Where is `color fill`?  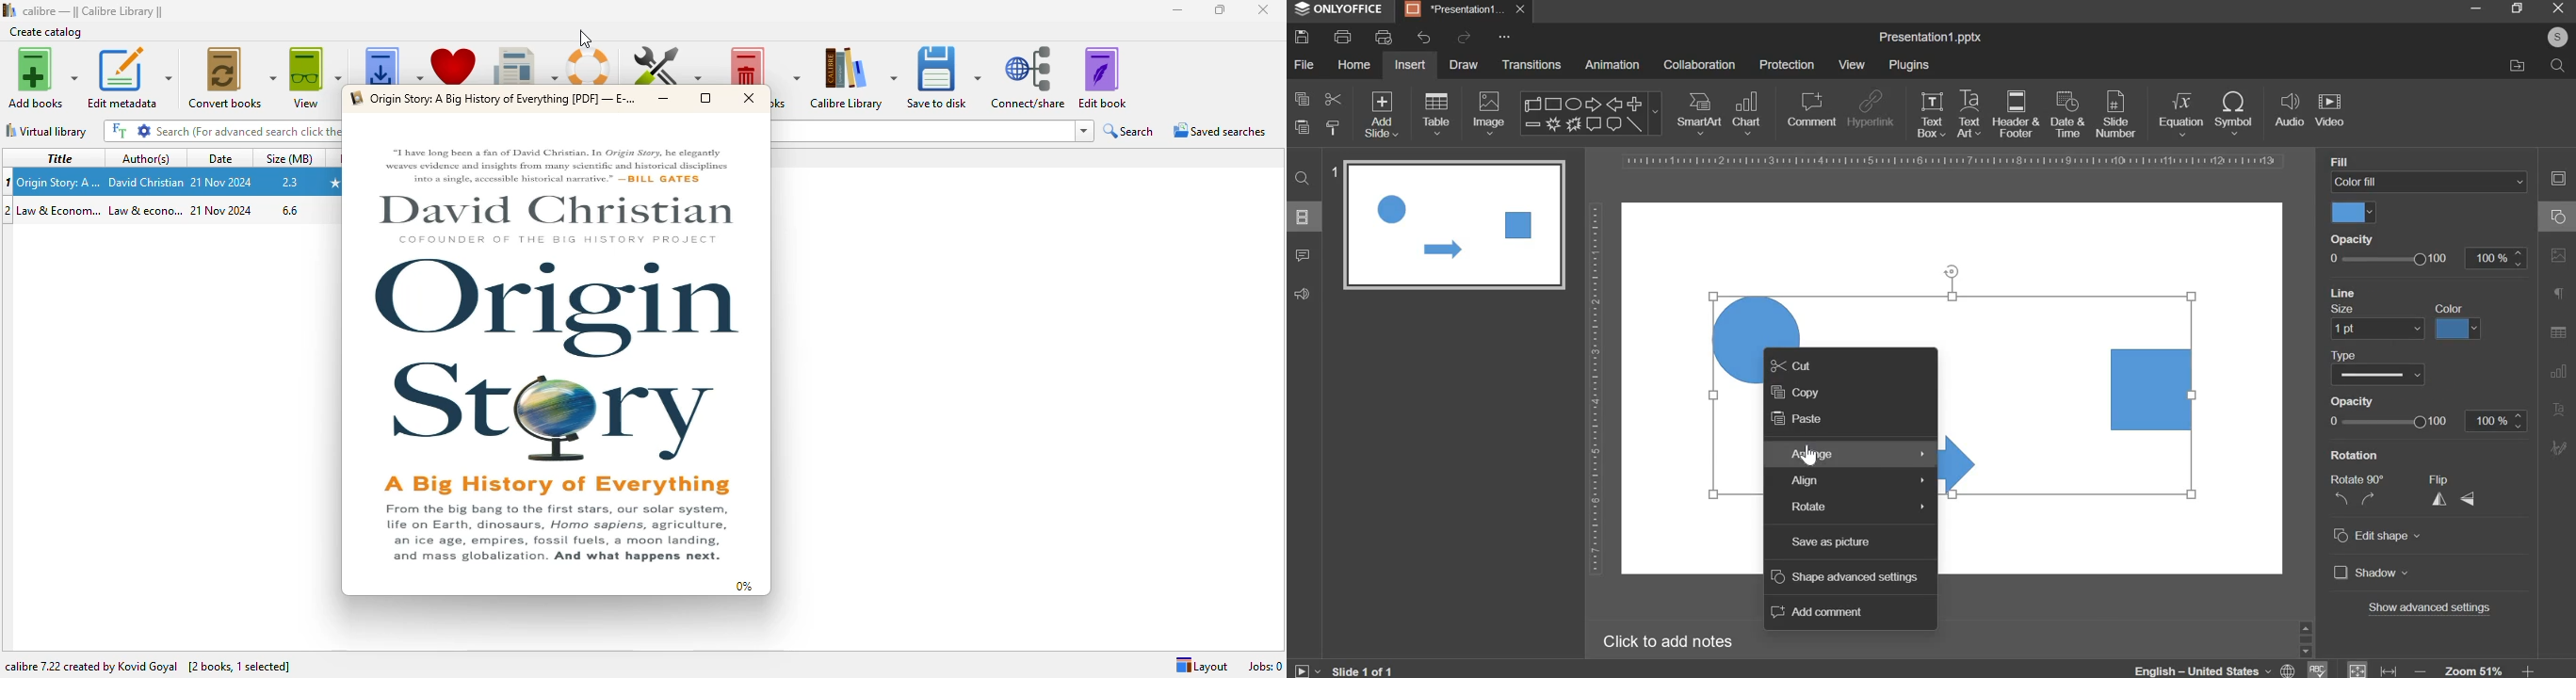 color fill is located at coordinates (2354, 214).